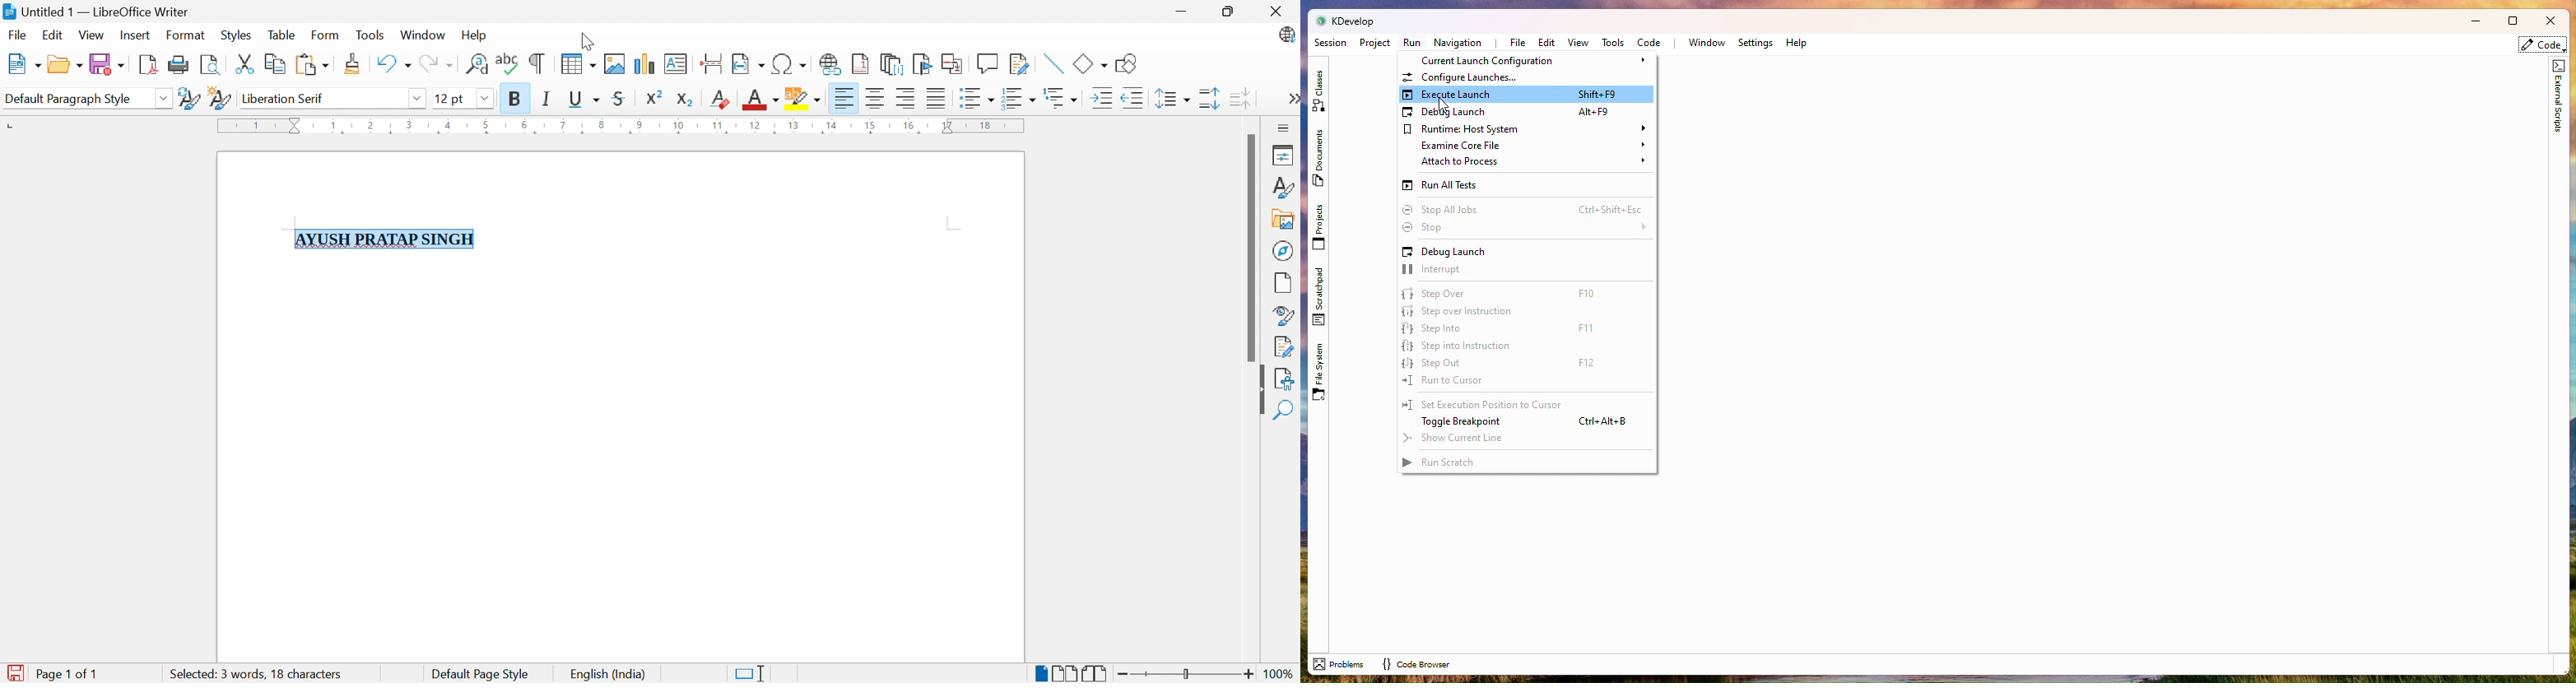 The height and width of the screenshot is (700, 2576). What do you see at coordinates (619, 100) in the screenshot?
I see `Strikethrough` at bounding box center [619, 100].